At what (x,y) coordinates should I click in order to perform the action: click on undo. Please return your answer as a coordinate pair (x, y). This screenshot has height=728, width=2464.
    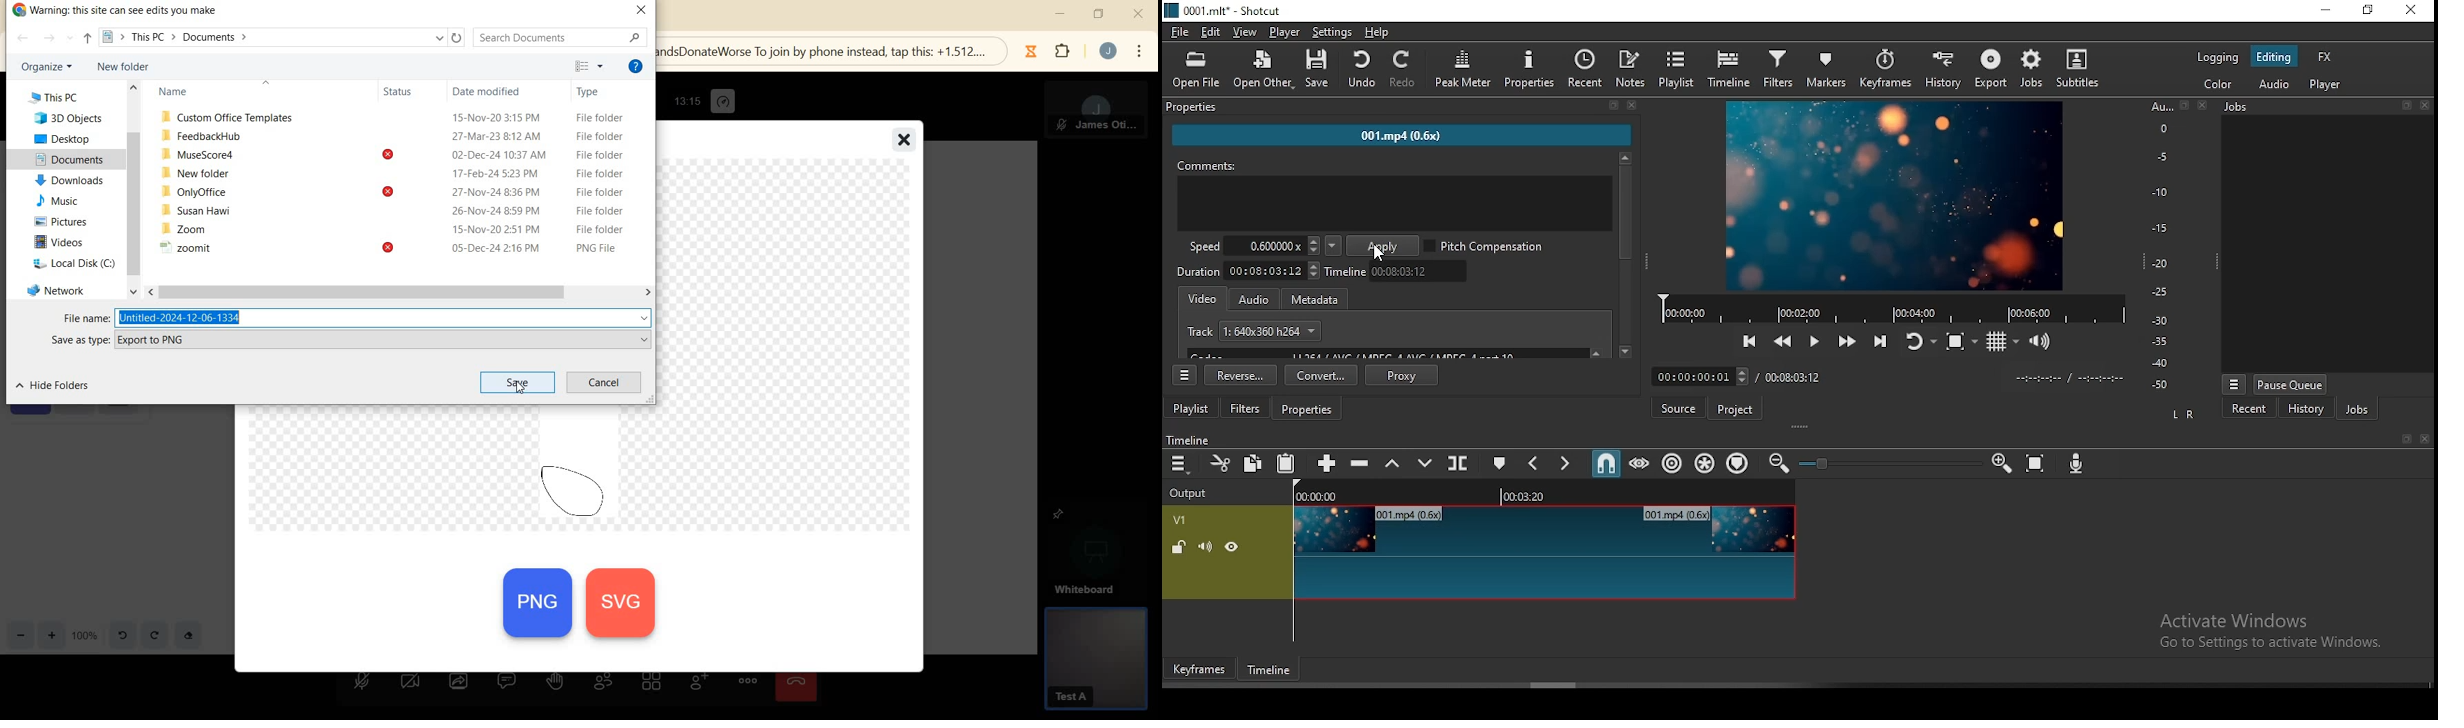
    Looking at the image, I should click on (1363, 70).